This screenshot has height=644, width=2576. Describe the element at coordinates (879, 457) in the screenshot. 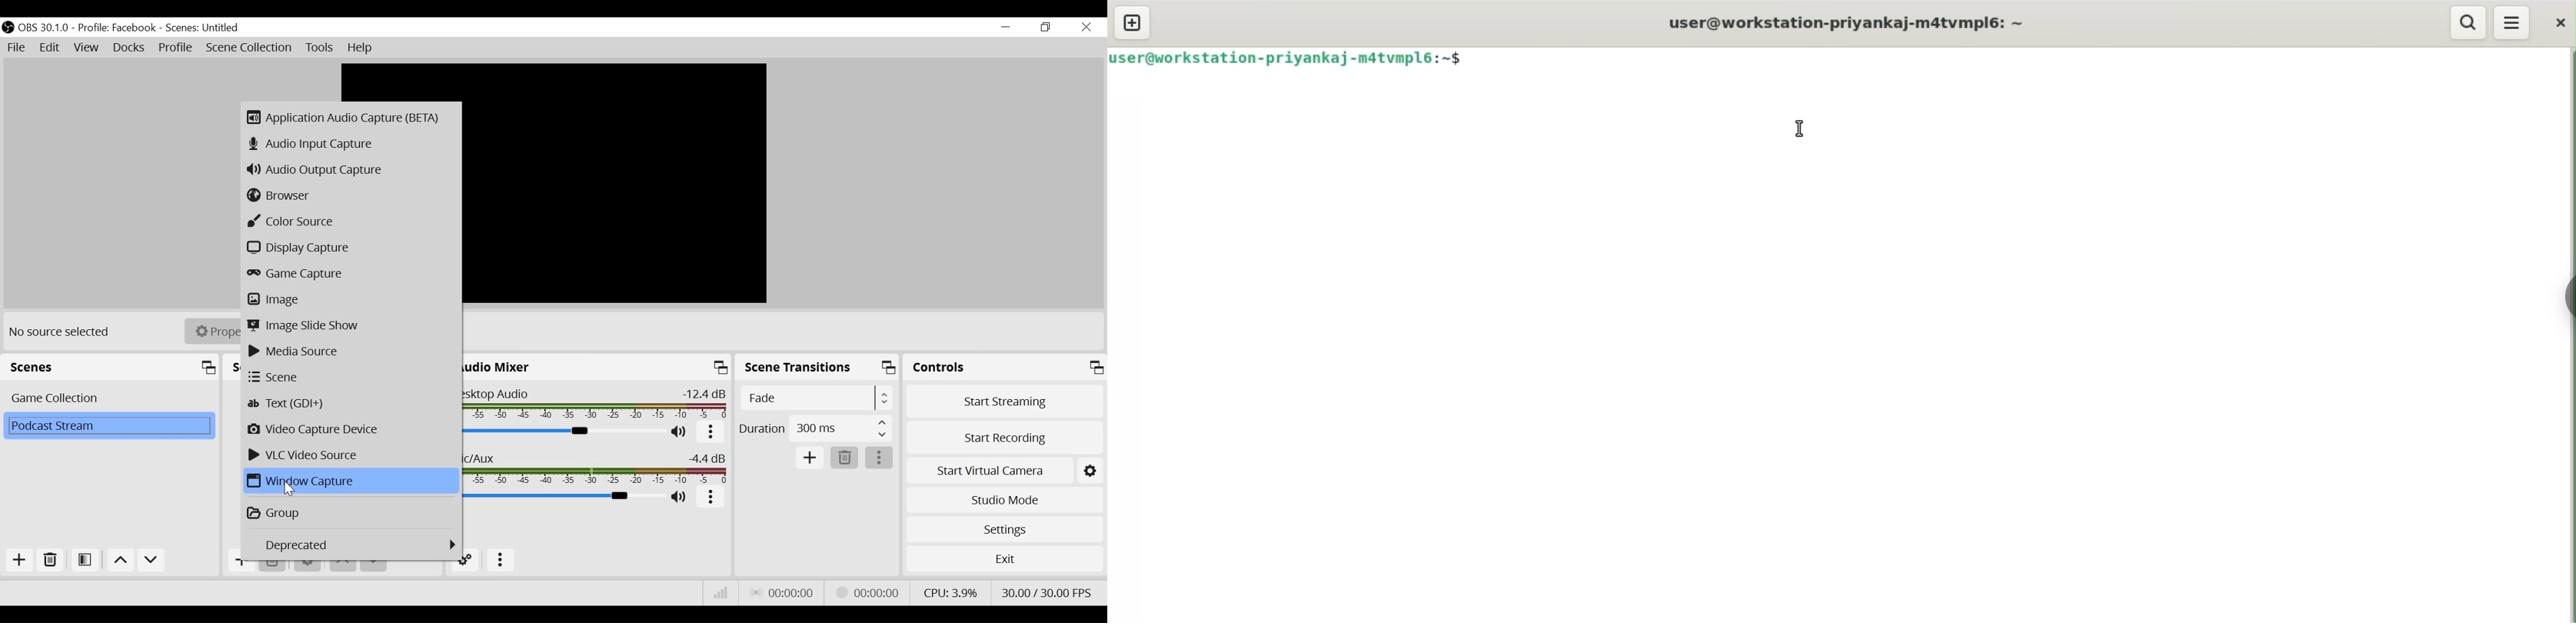

I see `More options` at that location.